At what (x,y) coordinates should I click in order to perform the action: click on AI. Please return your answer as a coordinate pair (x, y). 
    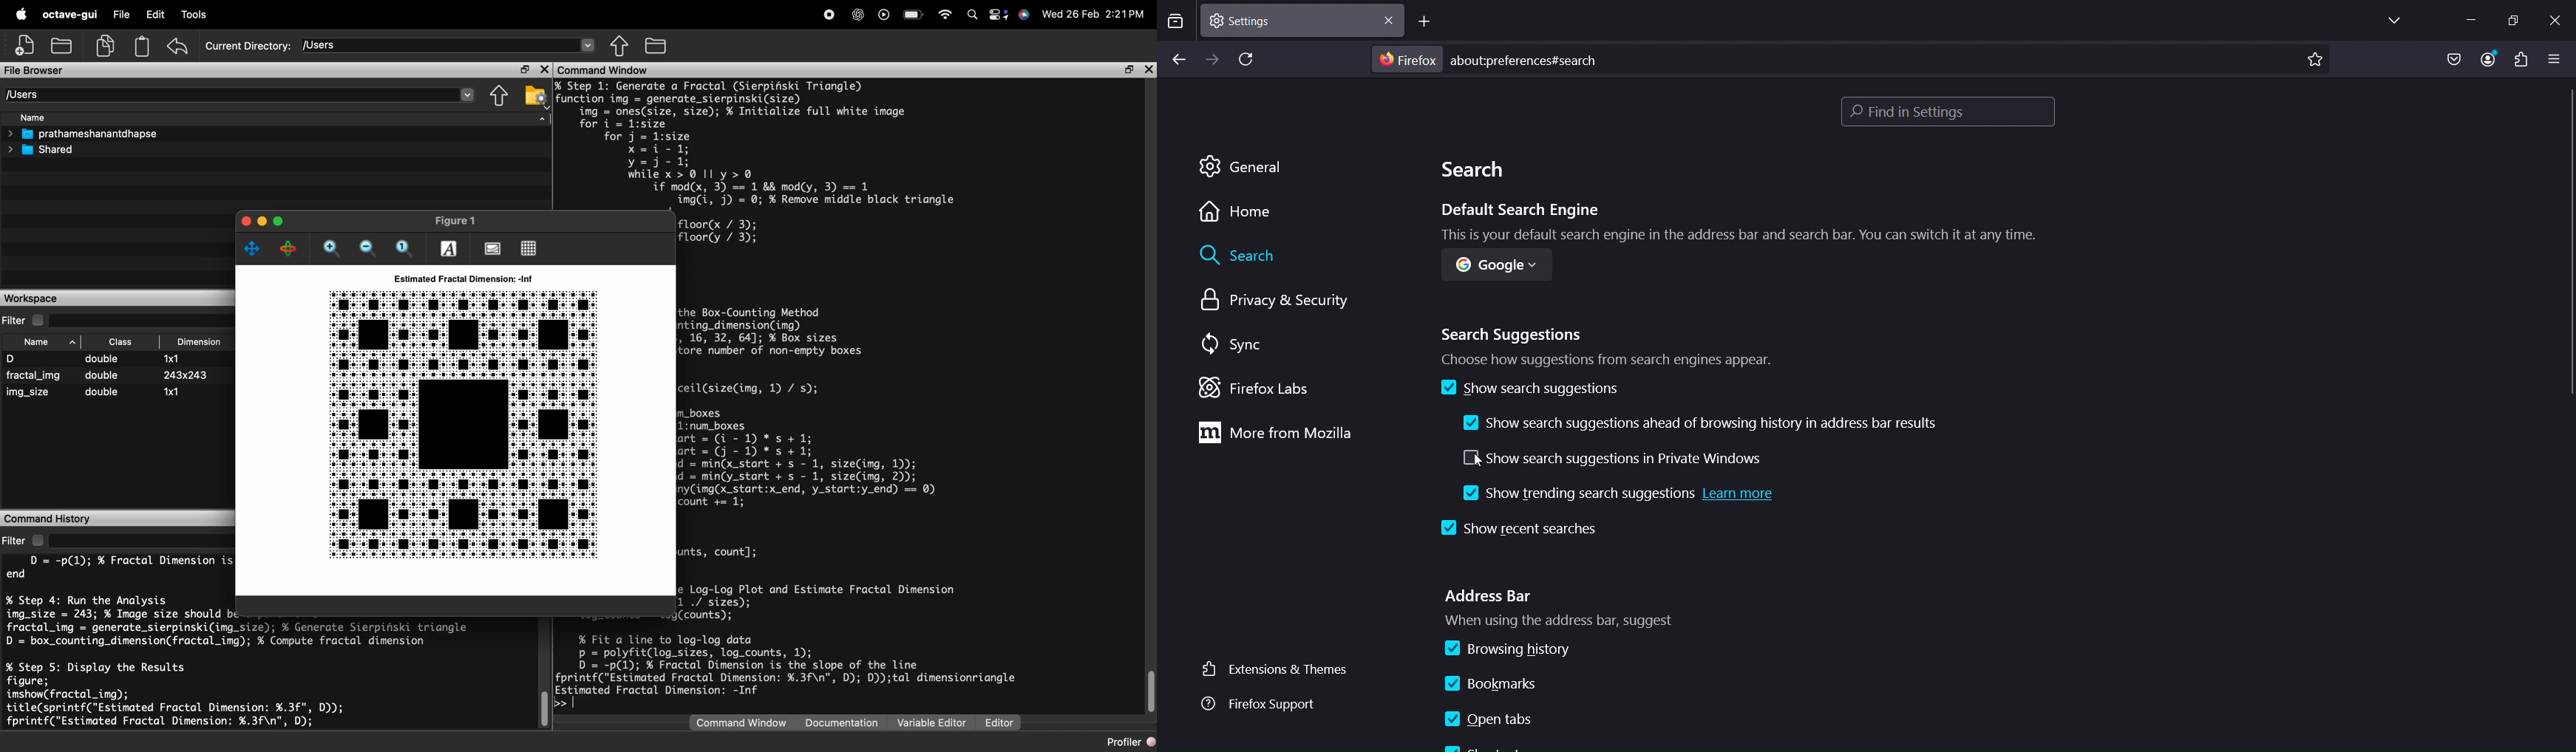
    Looking at the image, I should click on (860, 15).